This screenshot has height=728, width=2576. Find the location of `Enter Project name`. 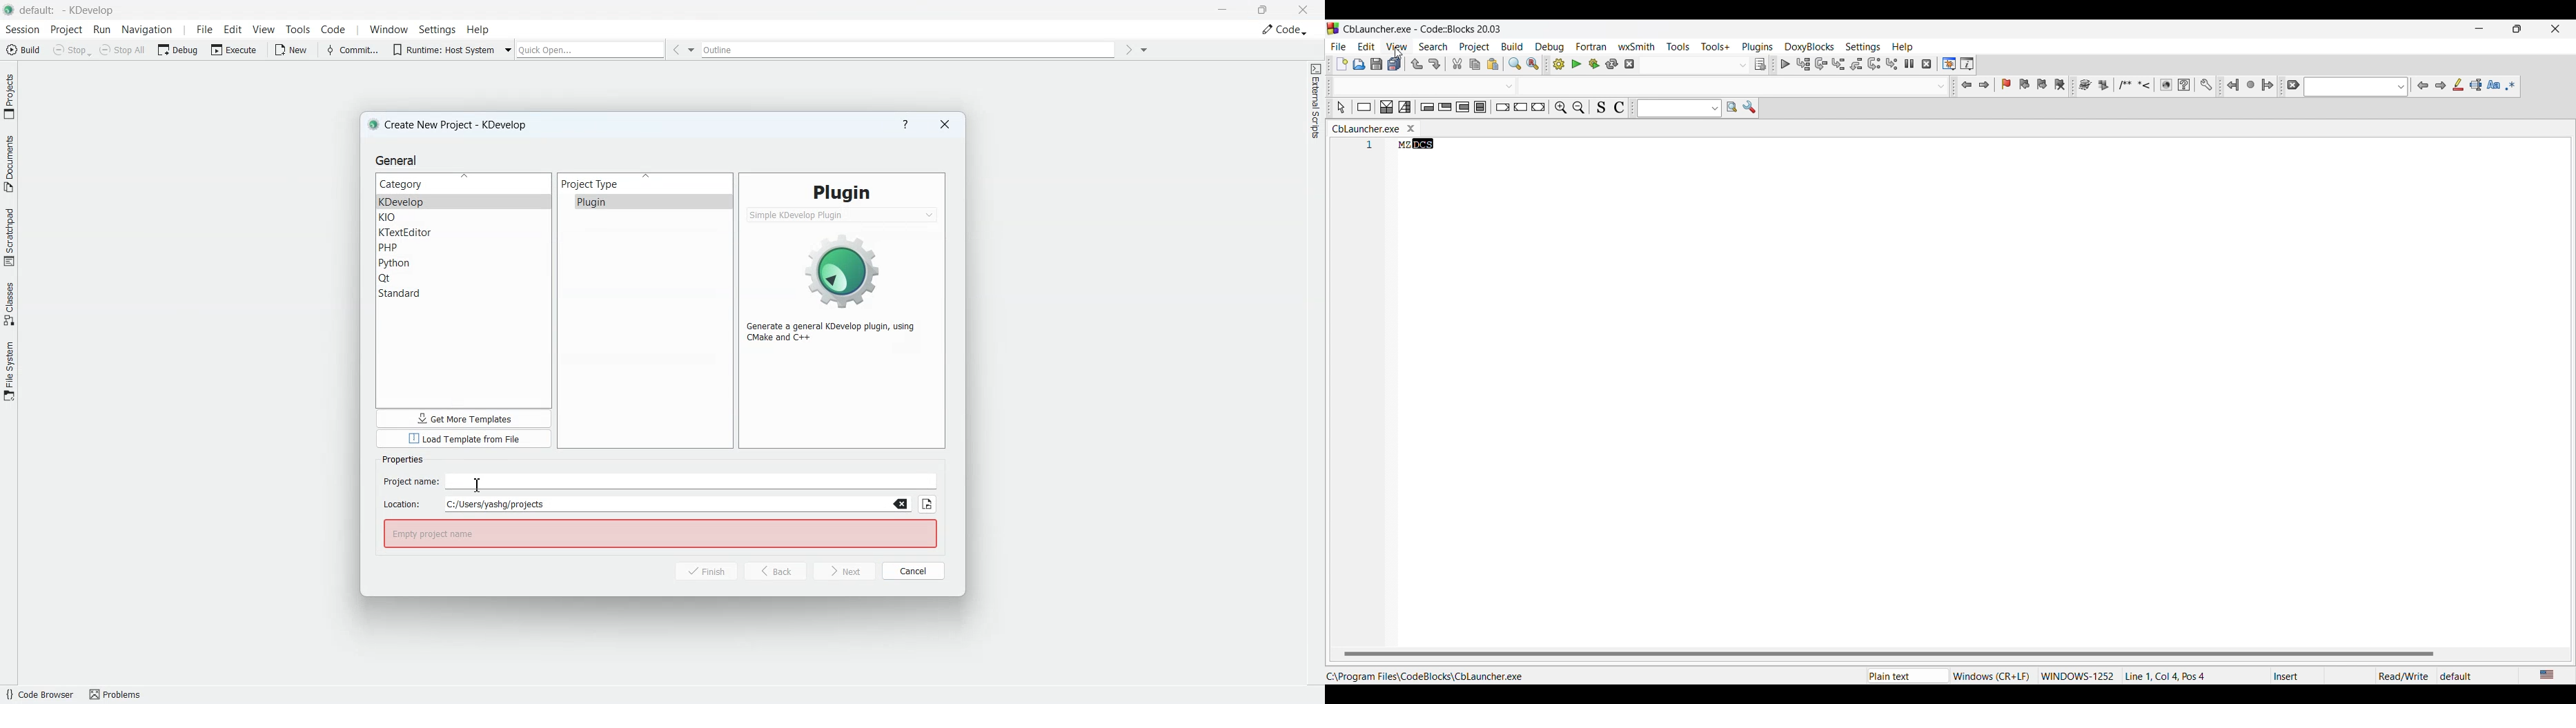

Enter Project name is located at coordinates (661, 482).